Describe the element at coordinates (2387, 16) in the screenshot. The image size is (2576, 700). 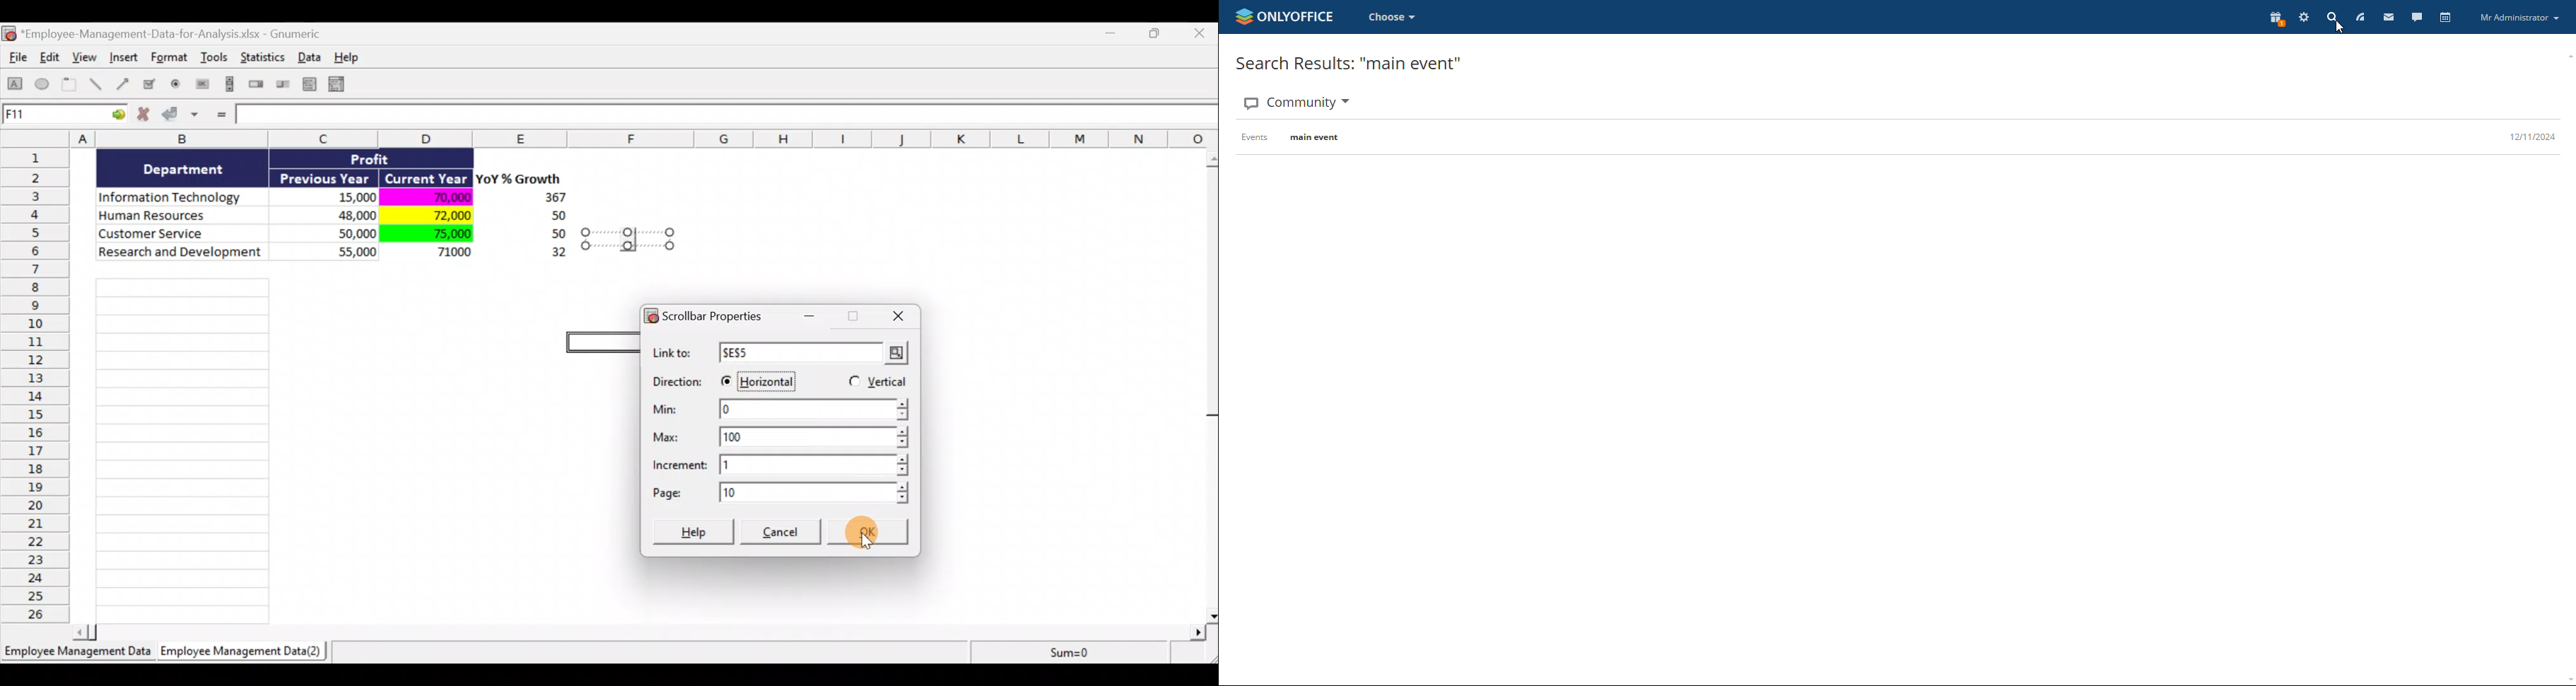
I see `mail` at that location.